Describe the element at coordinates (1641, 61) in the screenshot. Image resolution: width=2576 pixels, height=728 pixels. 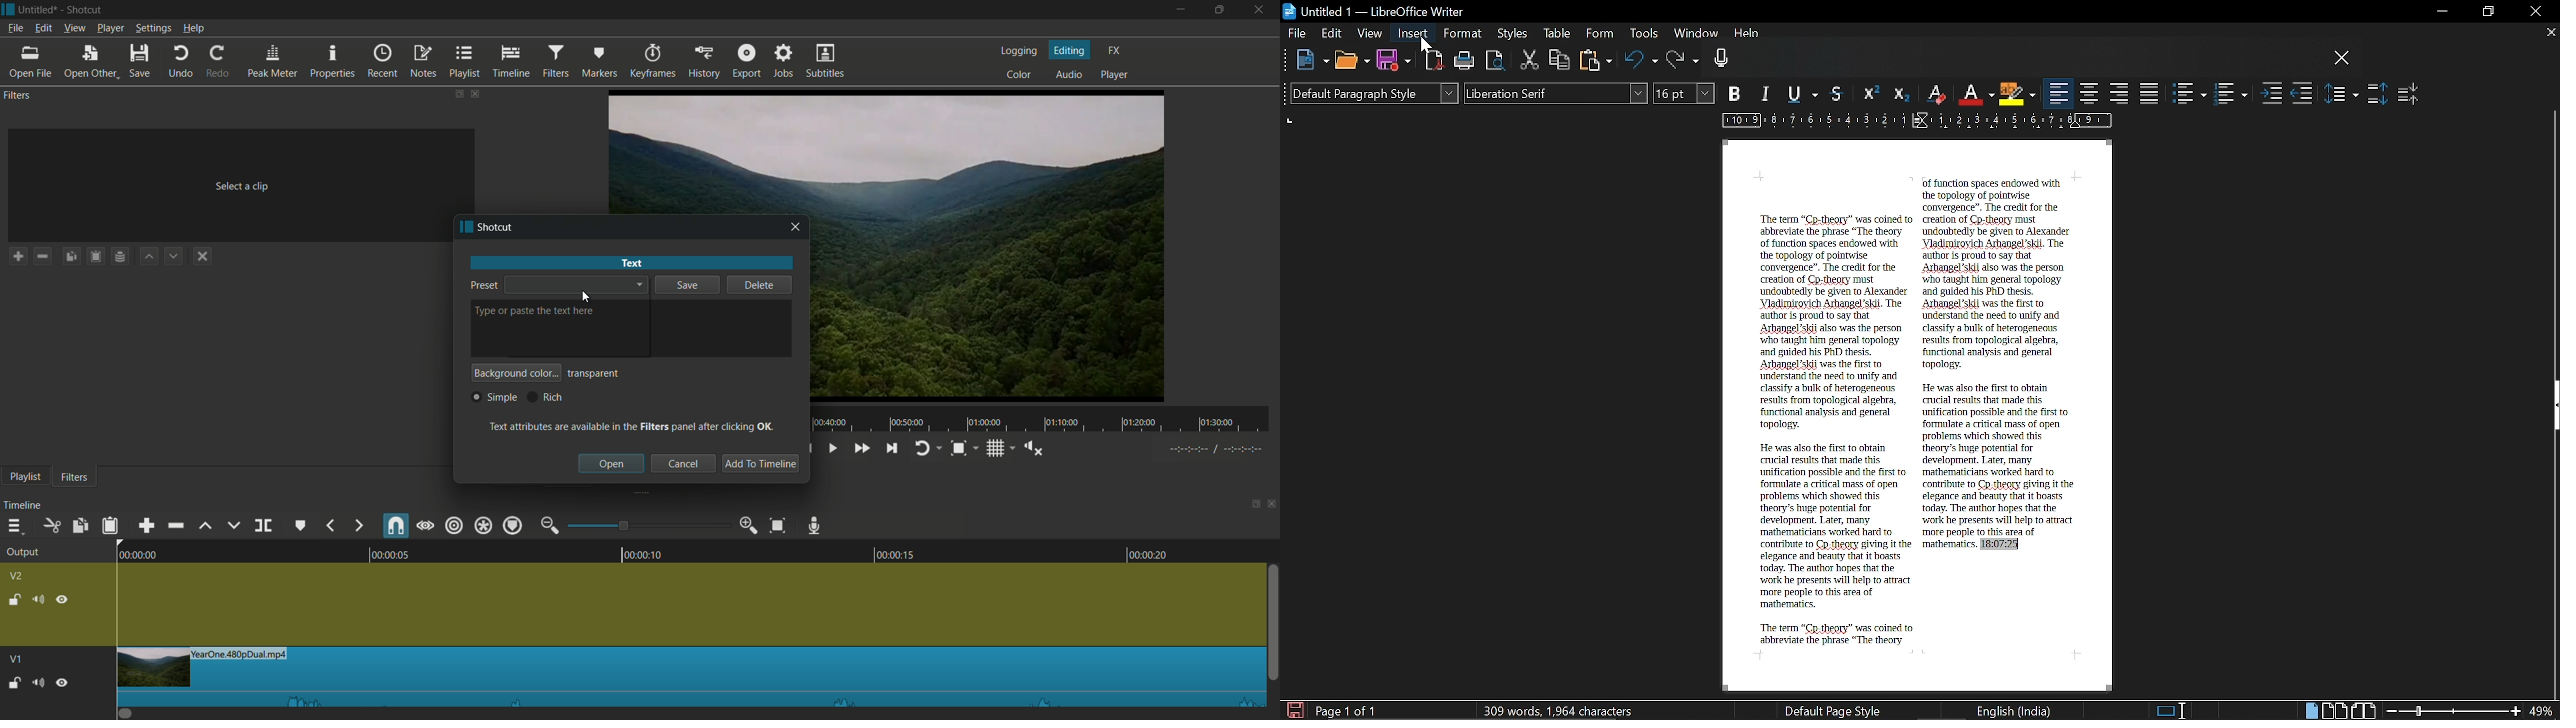
I see `Undo` at that location.